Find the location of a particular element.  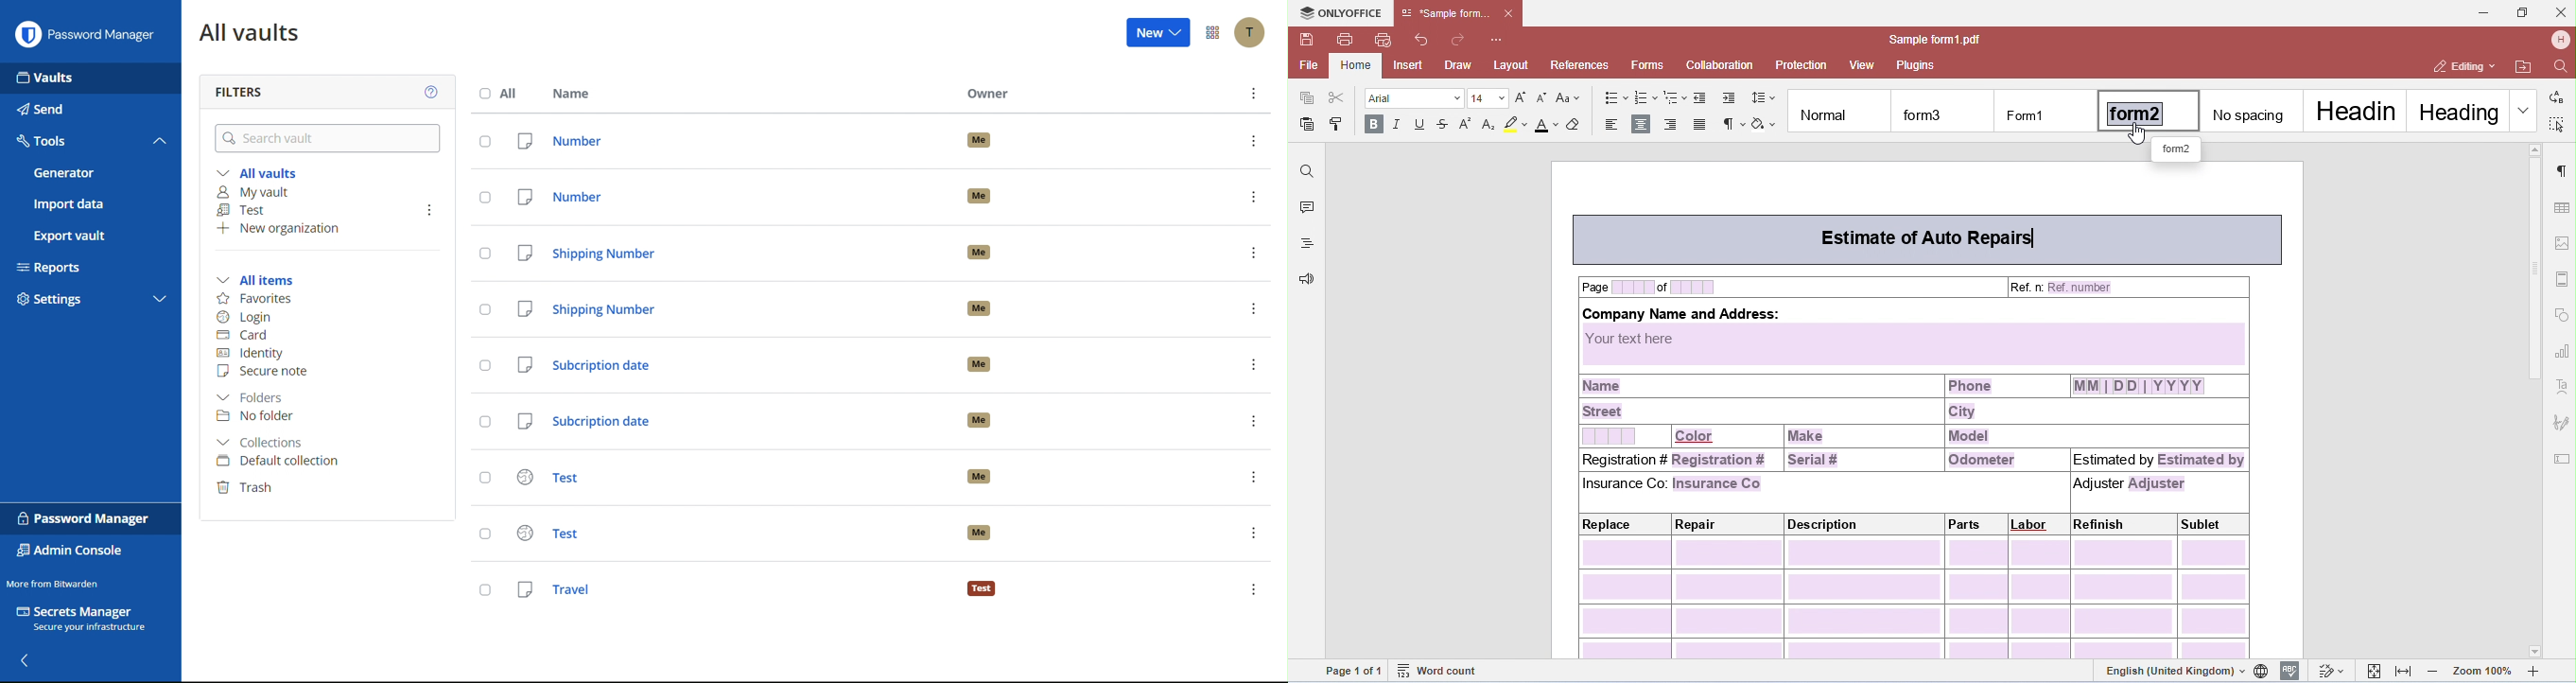

Export vault is located at coordinates (85, 235).